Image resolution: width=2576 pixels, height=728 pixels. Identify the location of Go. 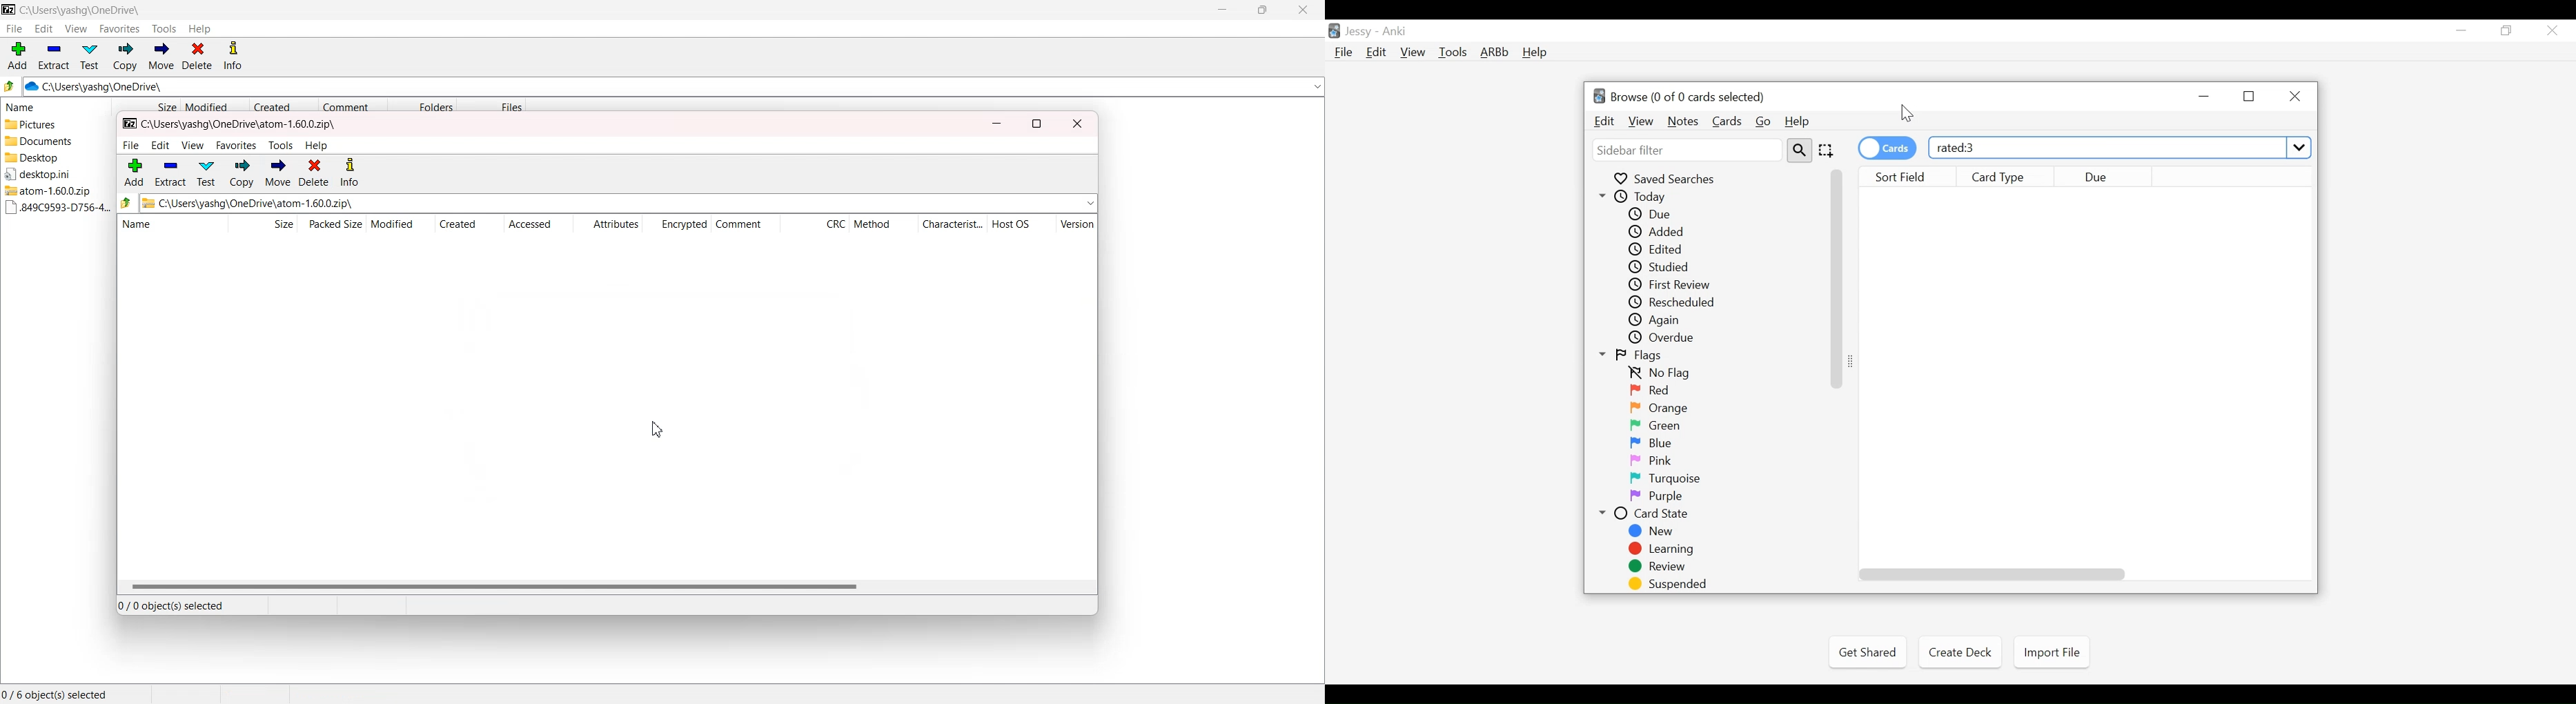
(1764, 123).